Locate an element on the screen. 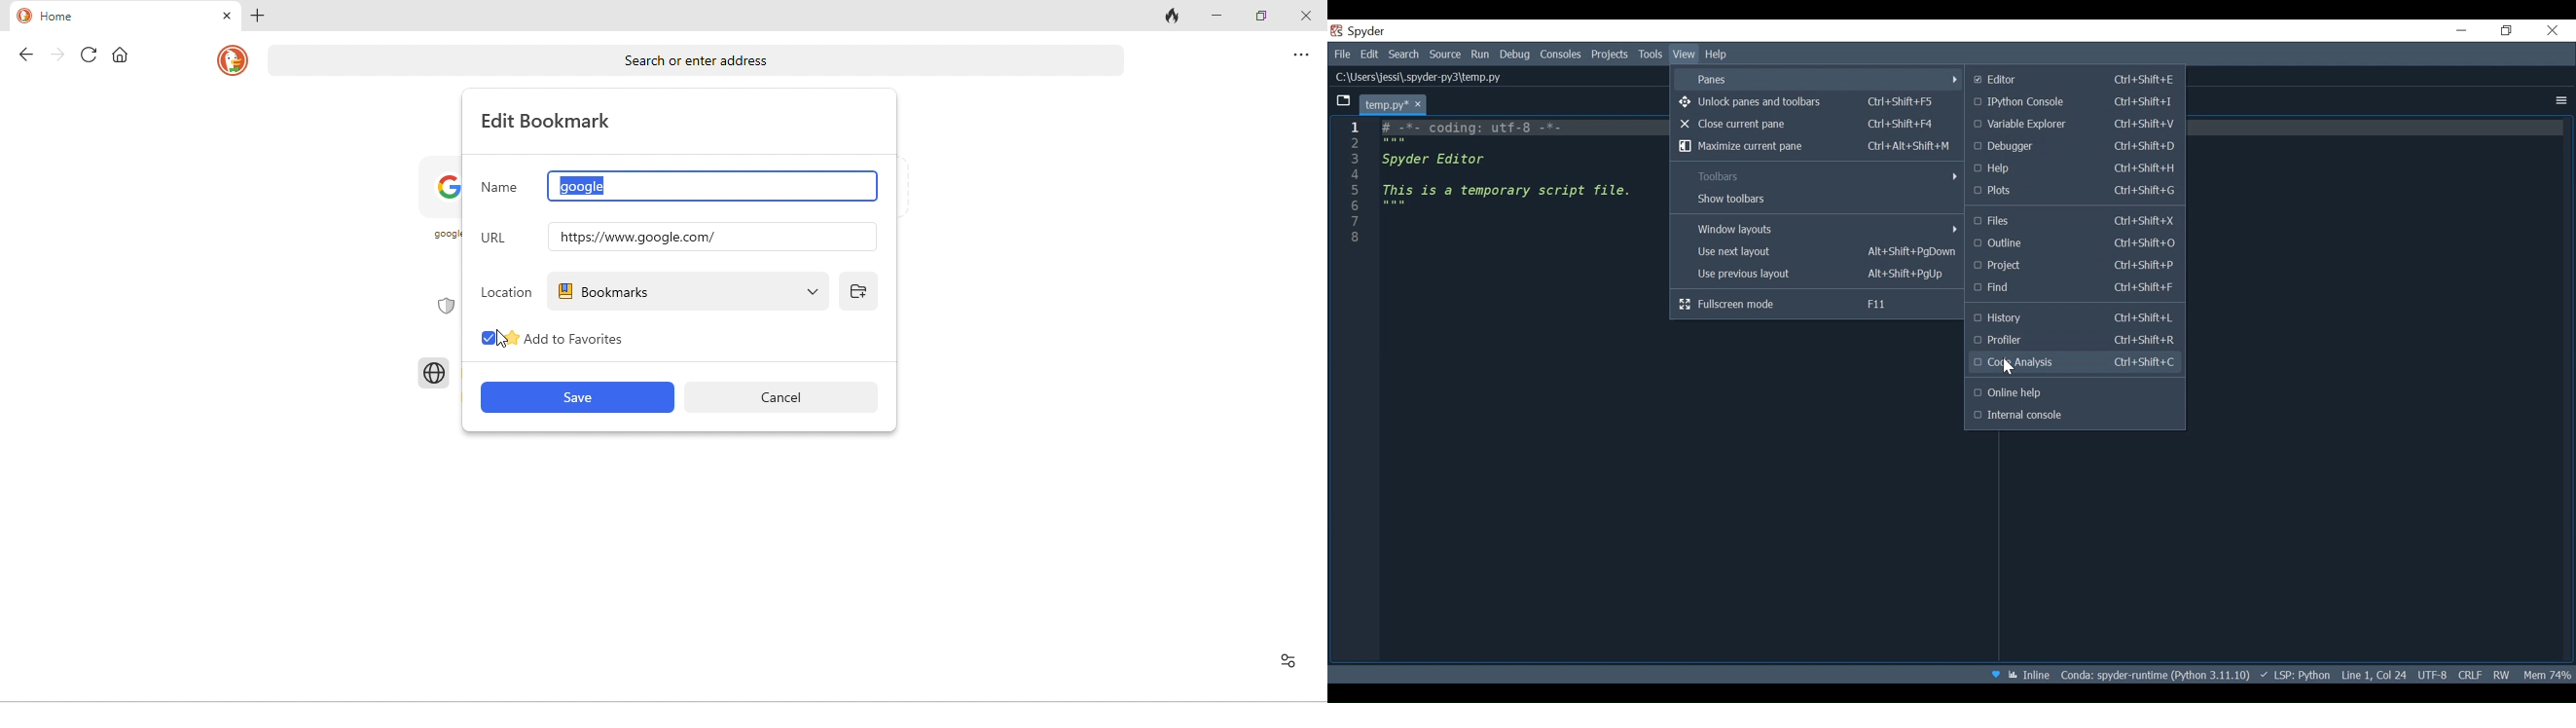 The width and height of the screenshot is (2576, 728). History is located at coordinates (2076, 319).